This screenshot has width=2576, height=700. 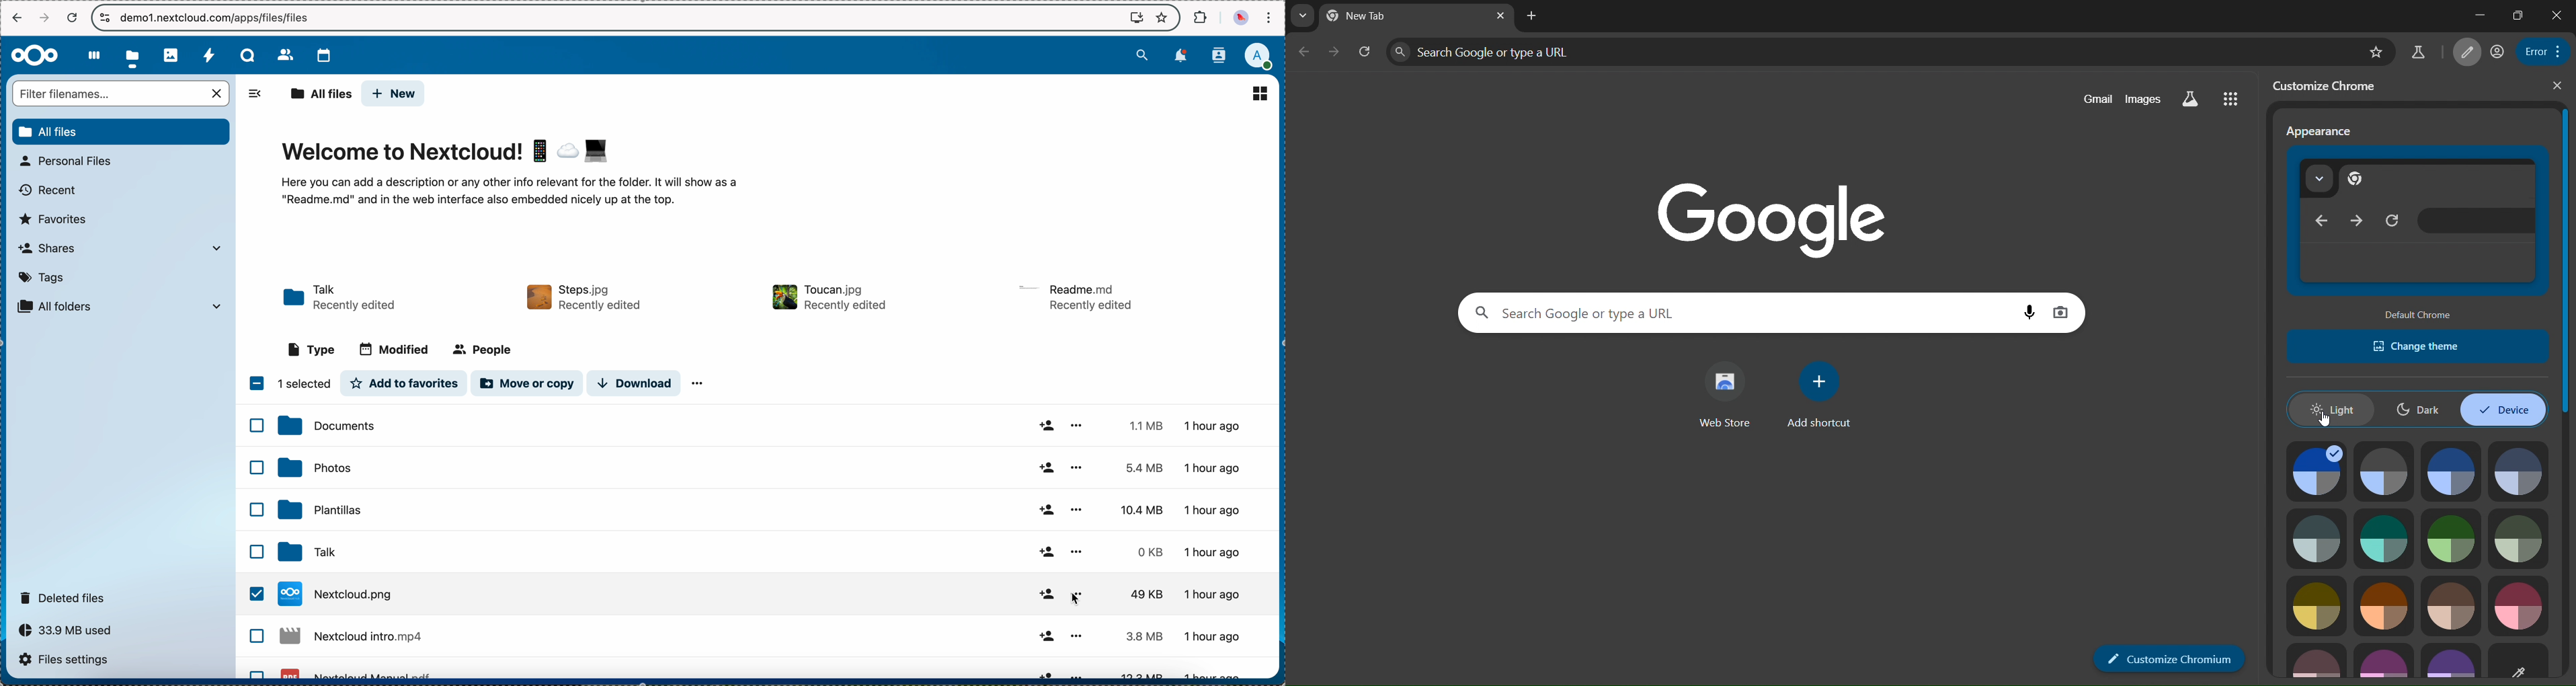 What do you see at coordinates (1263, 56) in the screenshot?
I see `user profile` at bounding box center [1263, 56].